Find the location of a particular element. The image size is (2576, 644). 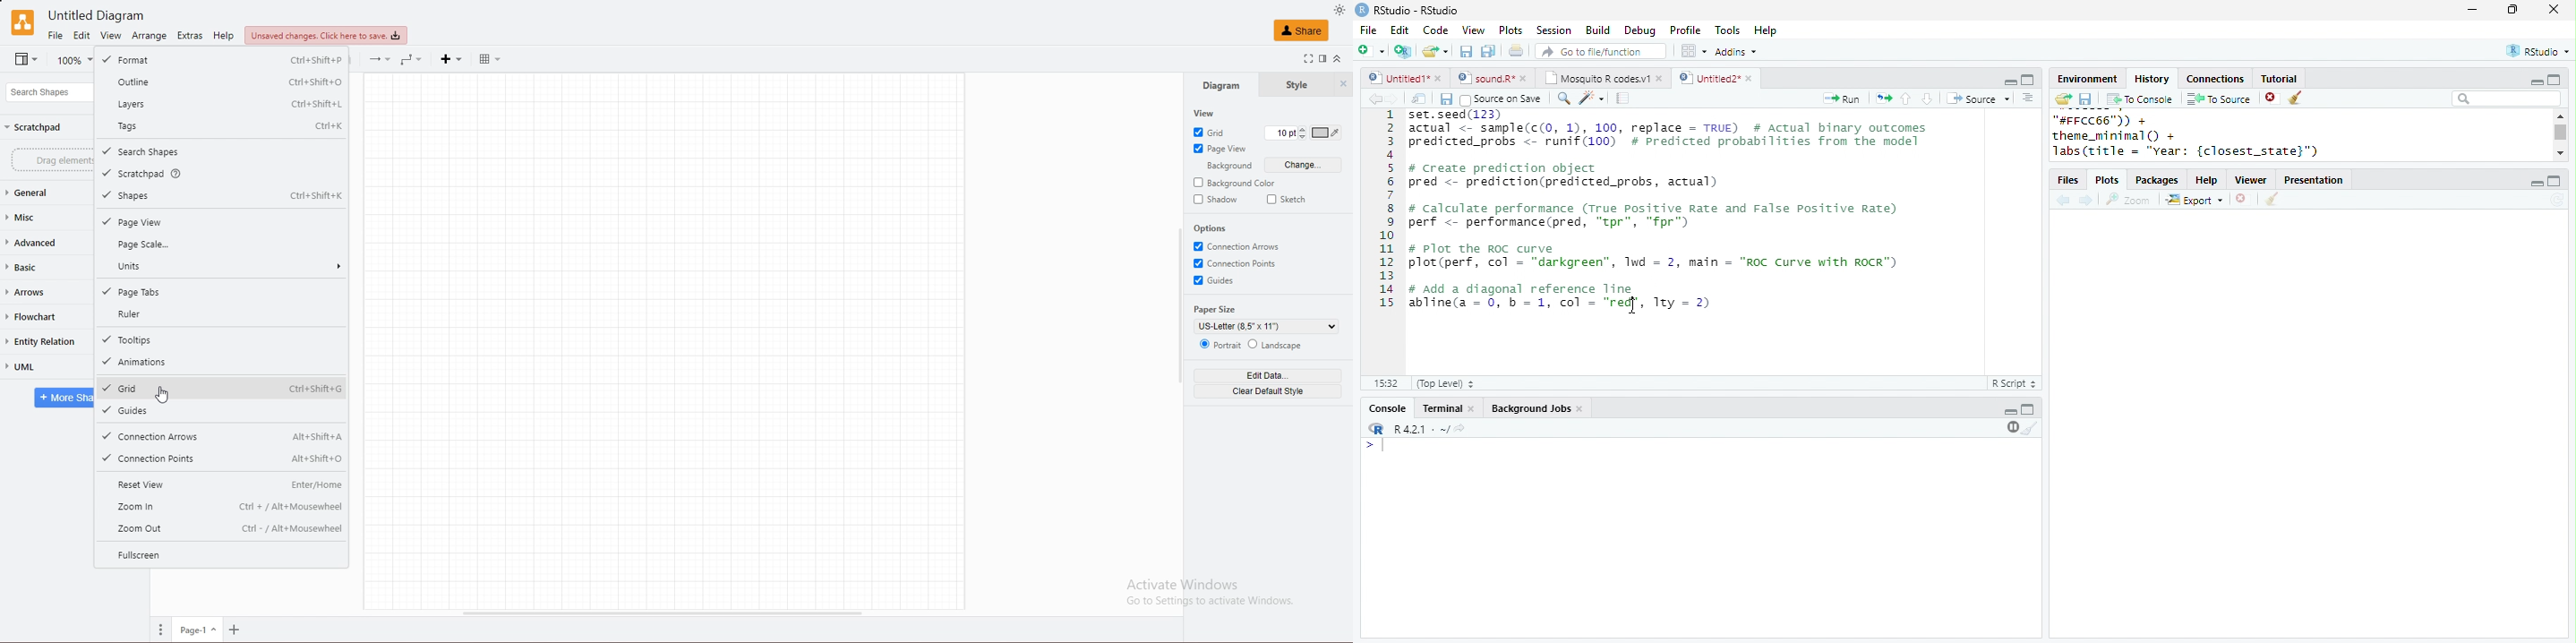

Viewer is located at coordinates (2252, 181).